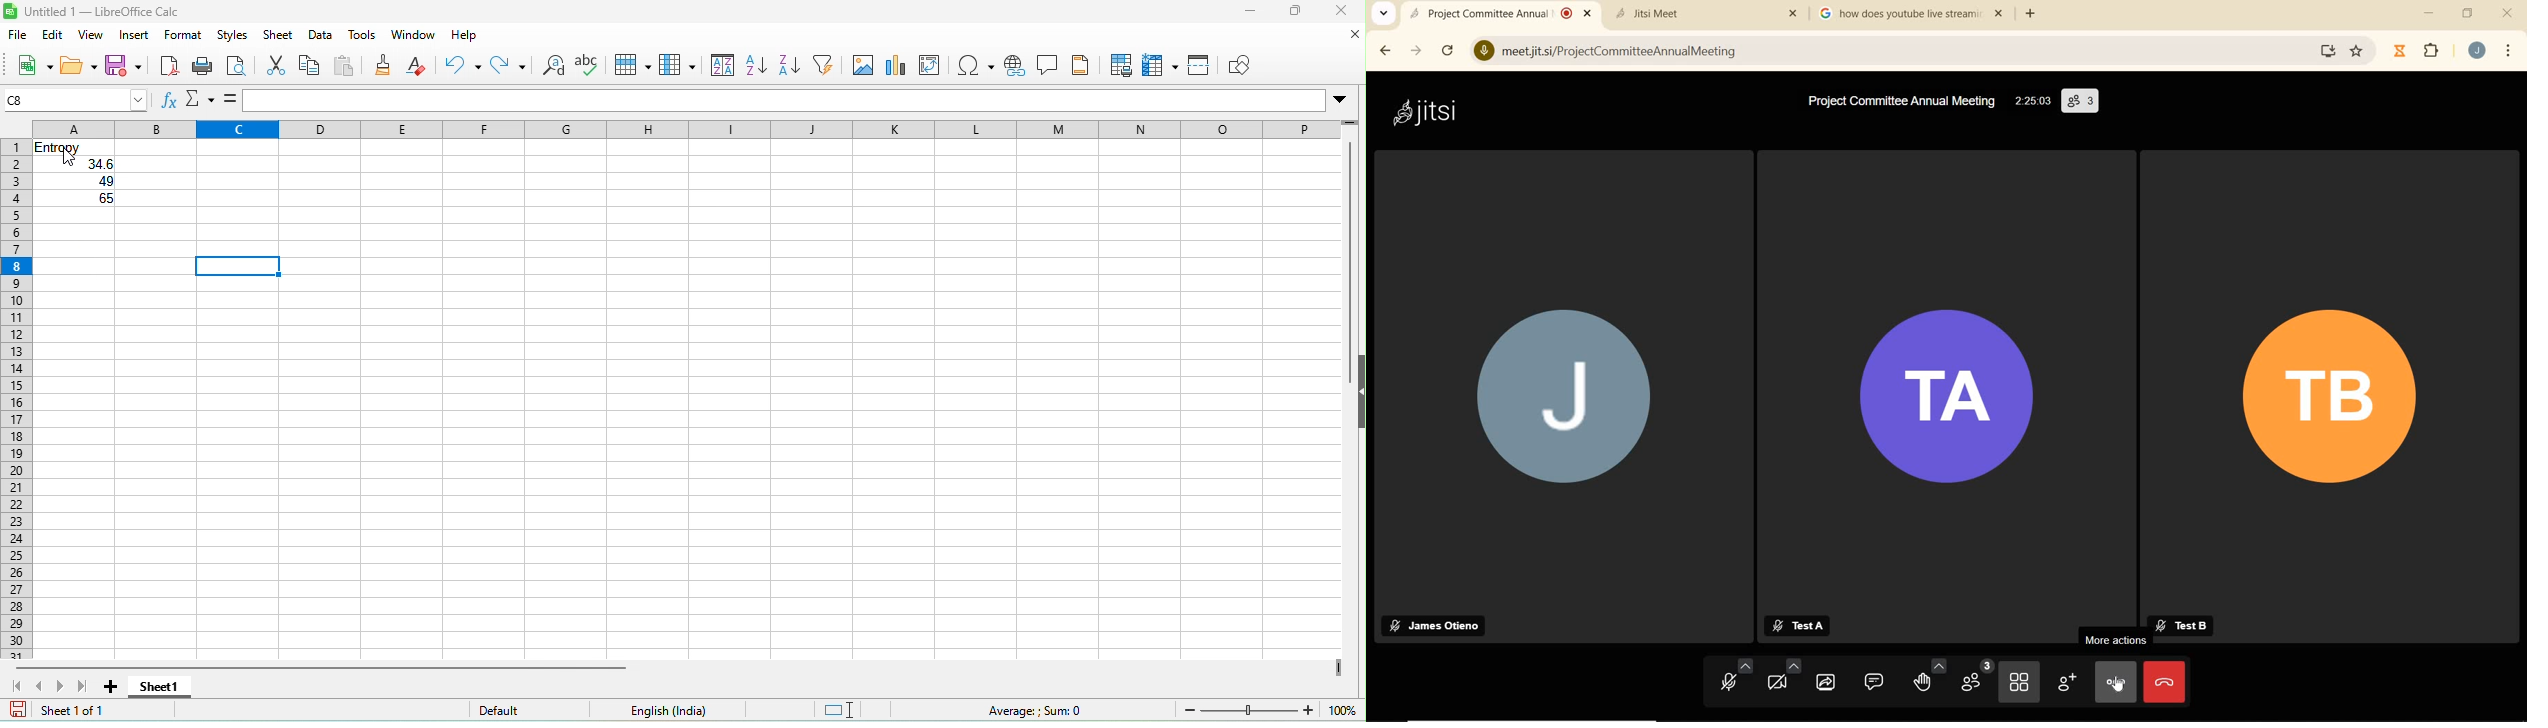 The height and width of the screenshot is (728, 2548). What do you see at coordinates (2116, 681) in the screenshot?
I see `more actions` at bounding box center [2116, 681].